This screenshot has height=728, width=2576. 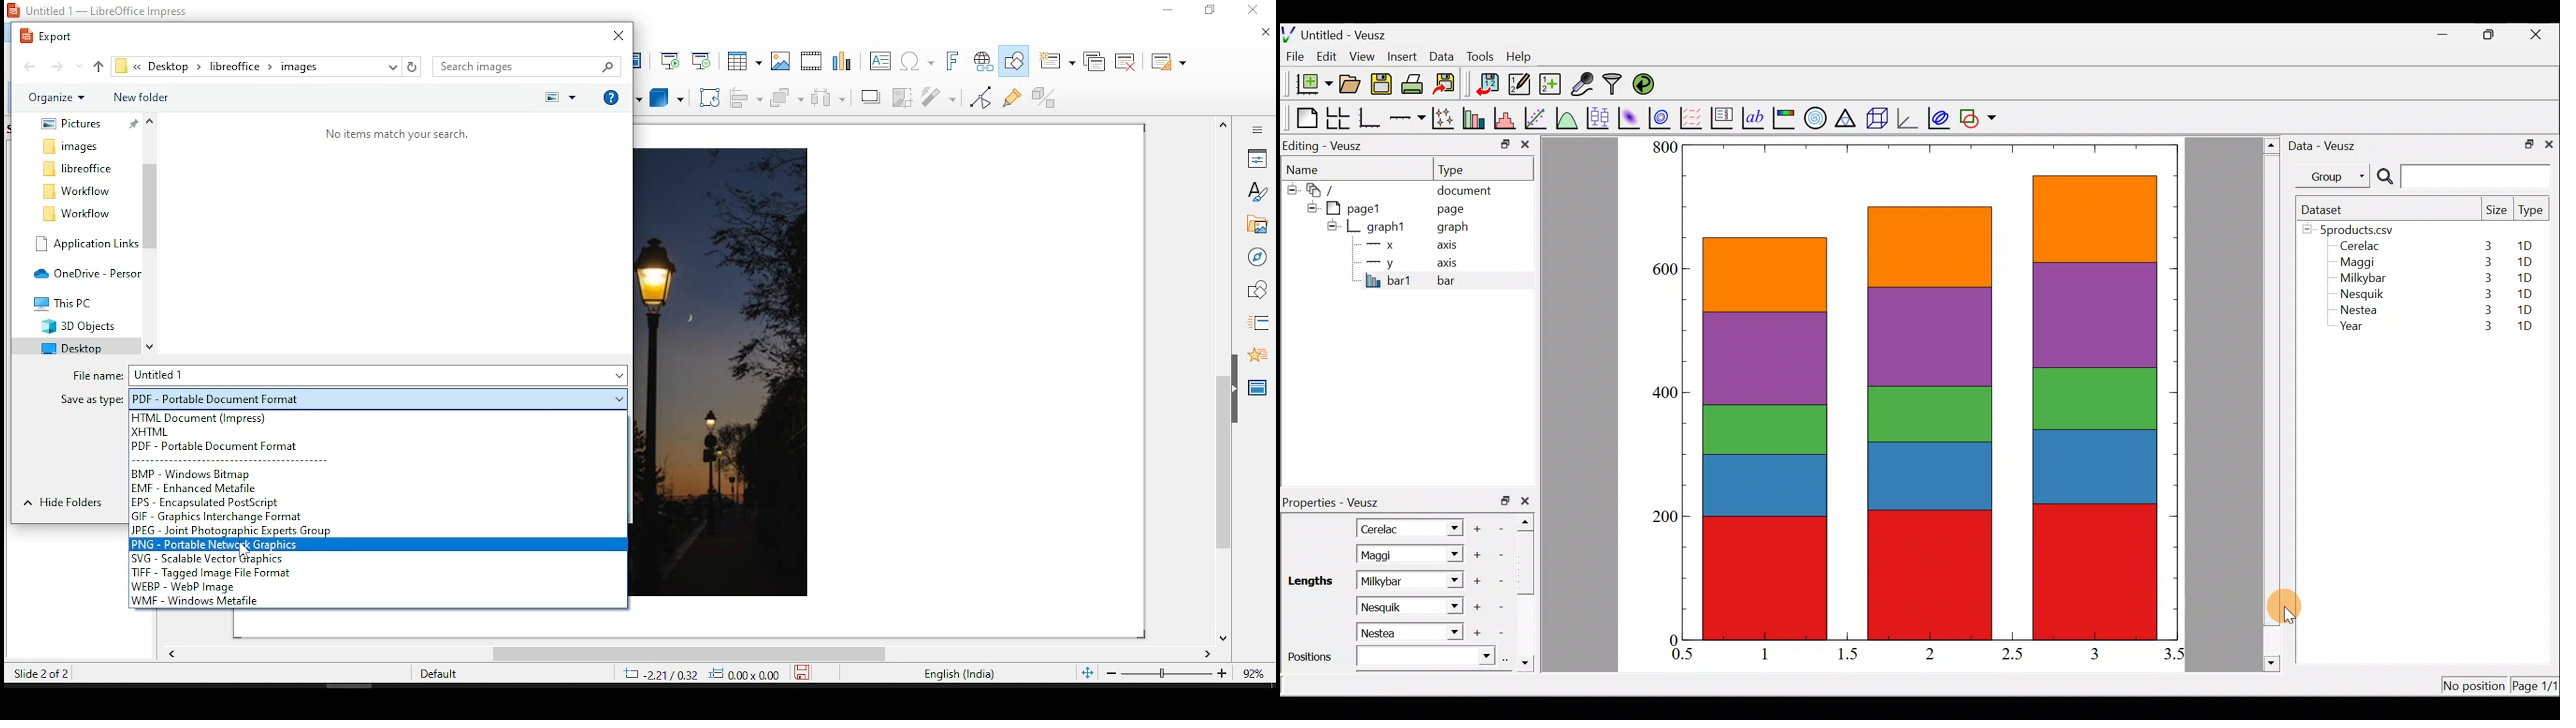 I want to click on scroll bar, so click(x=1223, y=381).